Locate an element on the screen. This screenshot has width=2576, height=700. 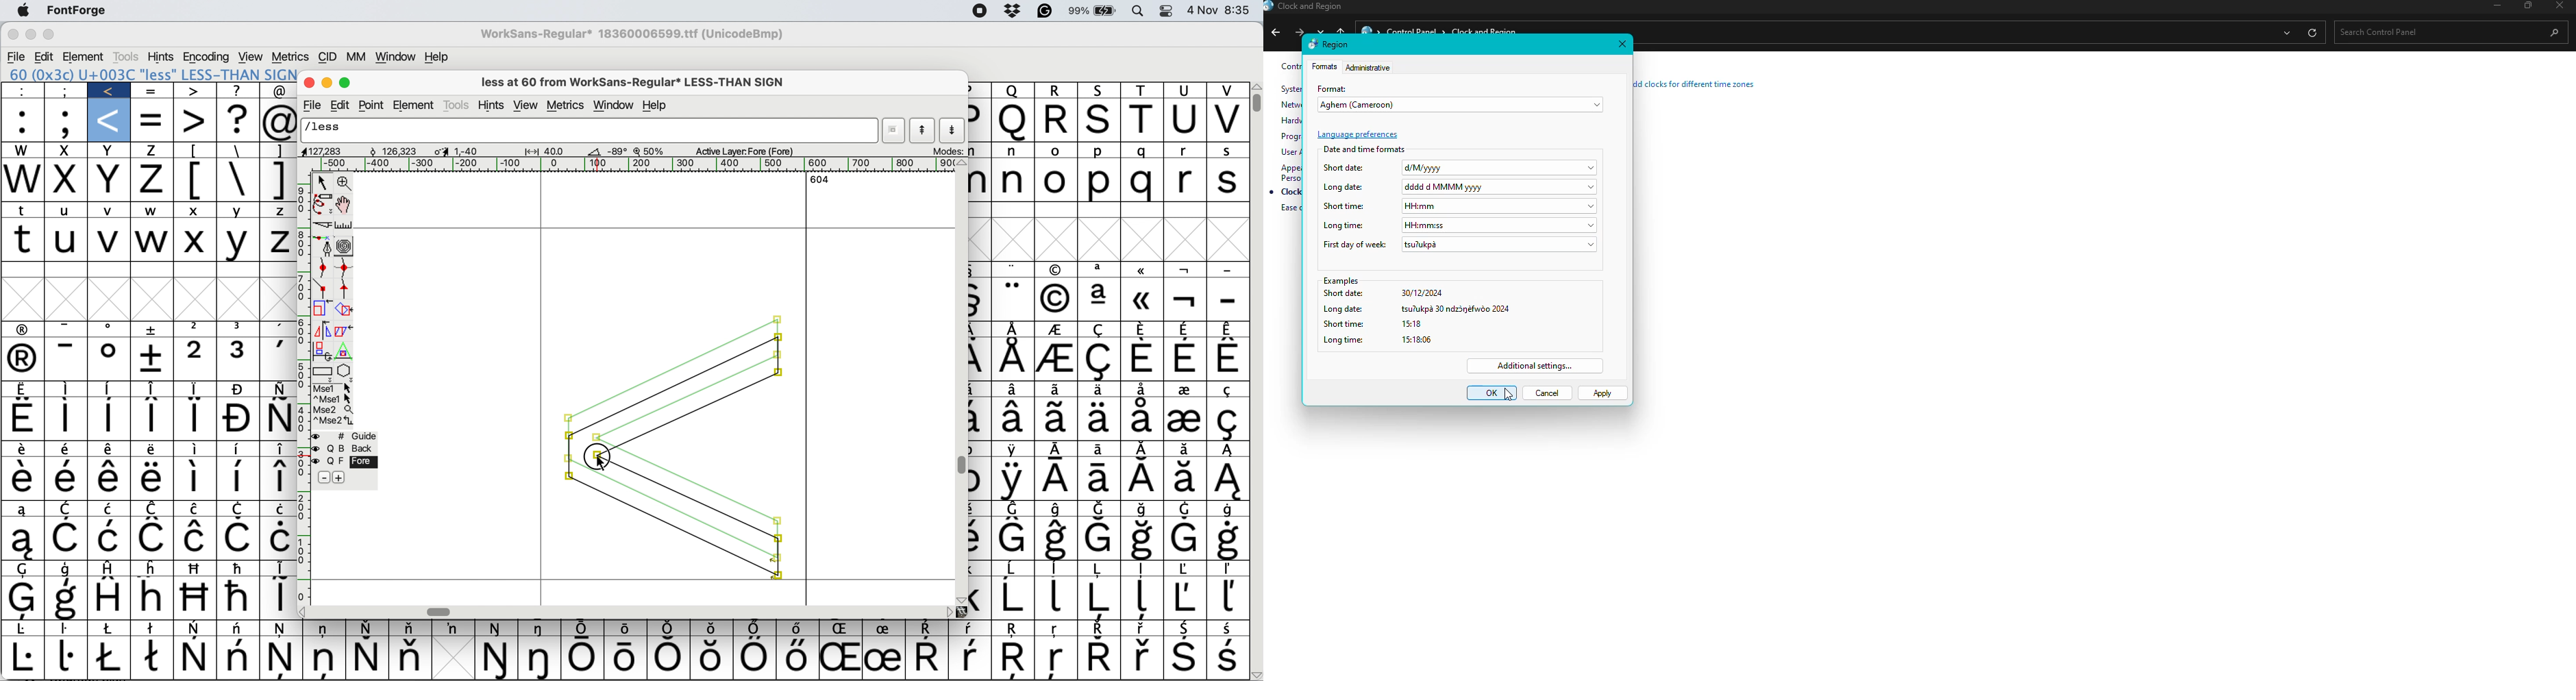
> is located at coordinates (196, 121).